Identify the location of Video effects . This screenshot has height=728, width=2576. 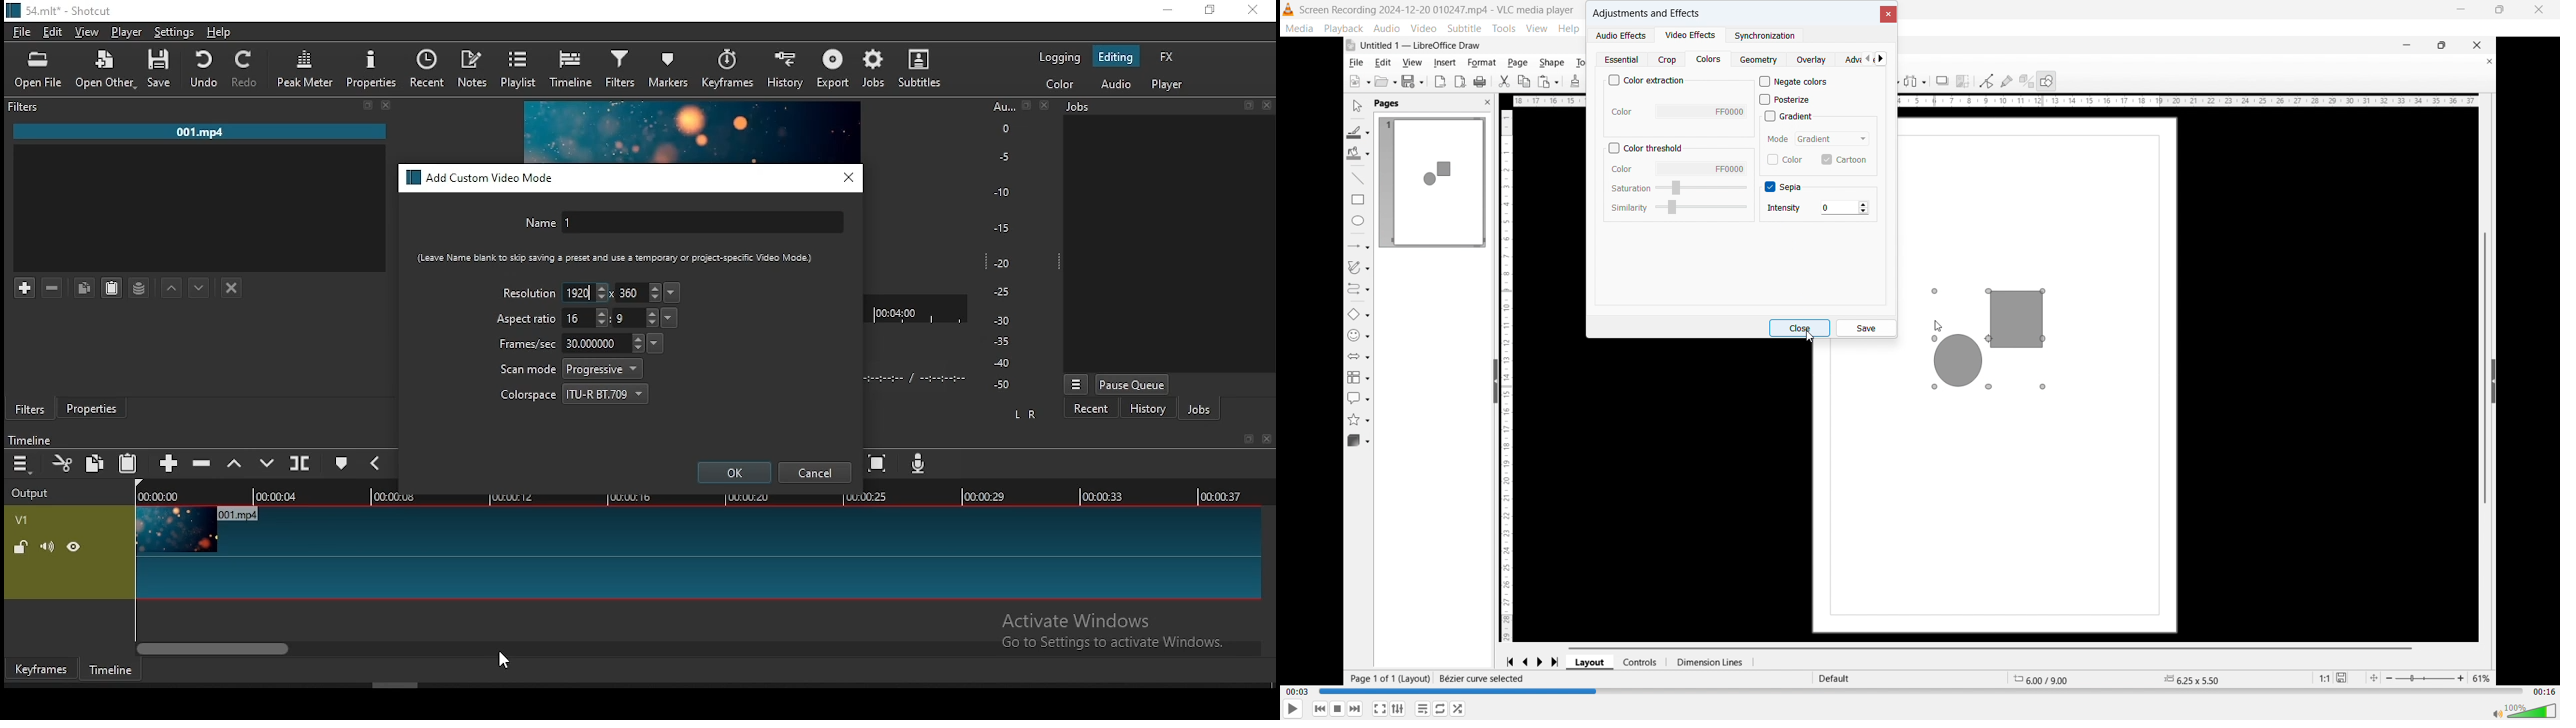
(1691, 35).